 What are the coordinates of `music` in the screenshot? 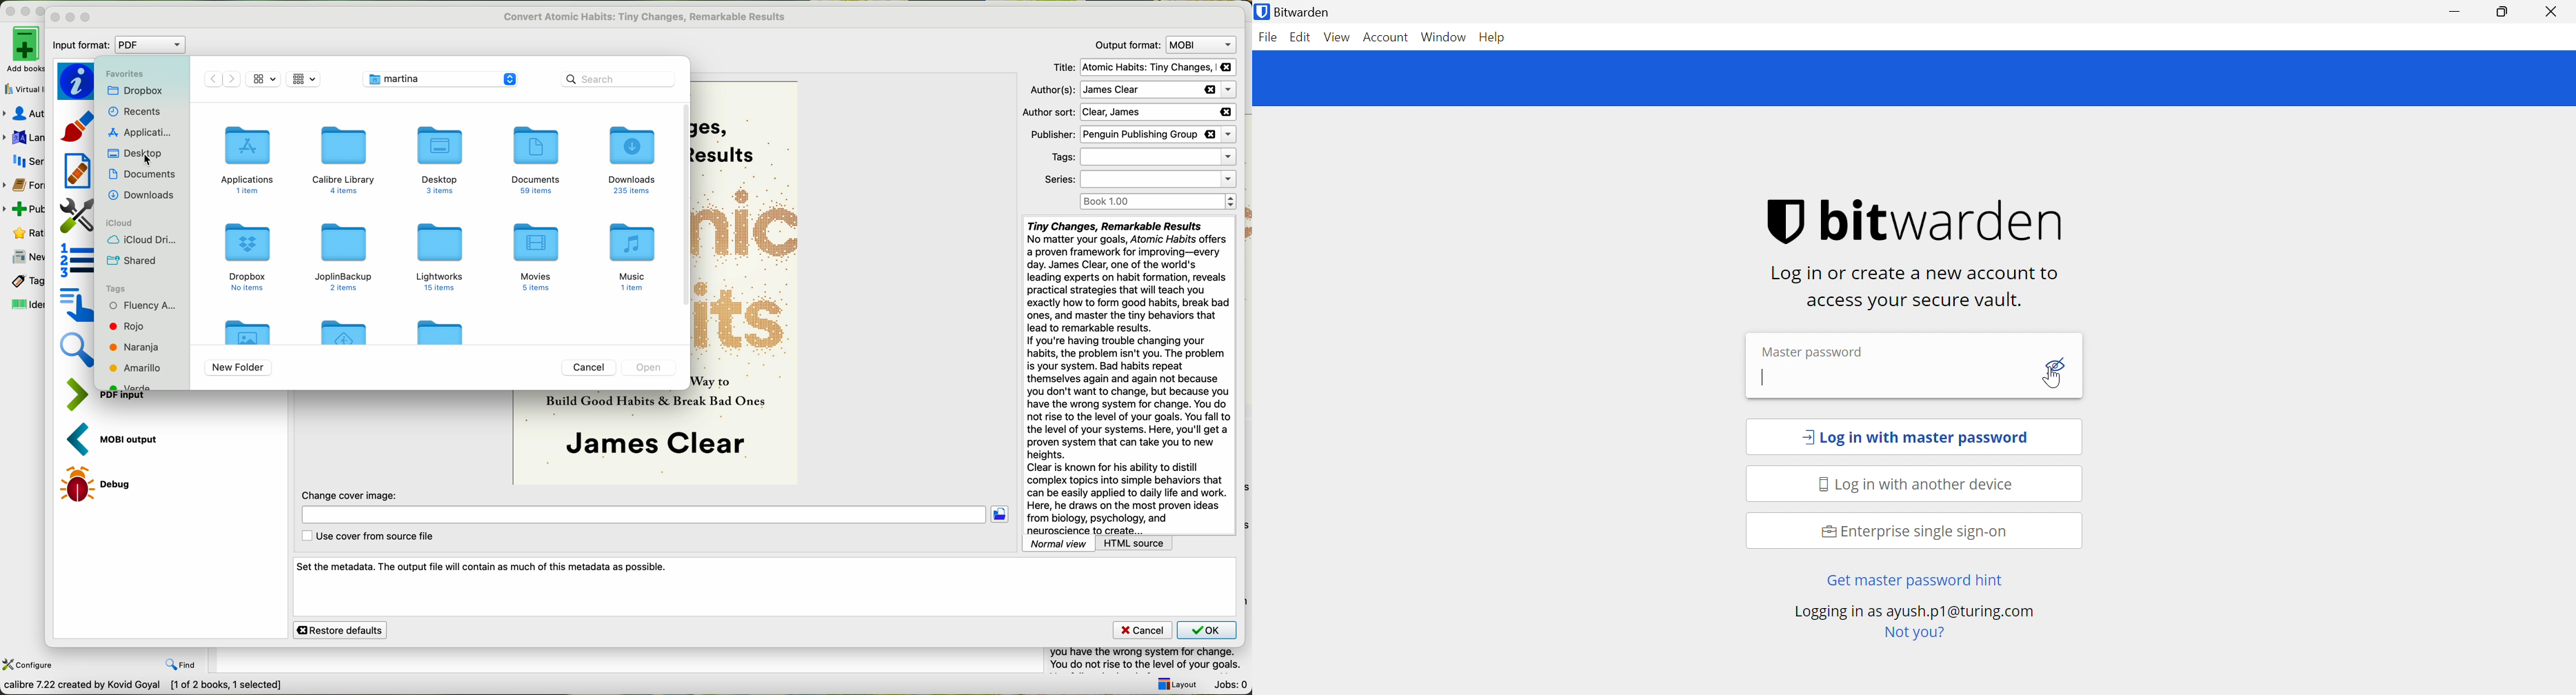 It's located at (634, 257).